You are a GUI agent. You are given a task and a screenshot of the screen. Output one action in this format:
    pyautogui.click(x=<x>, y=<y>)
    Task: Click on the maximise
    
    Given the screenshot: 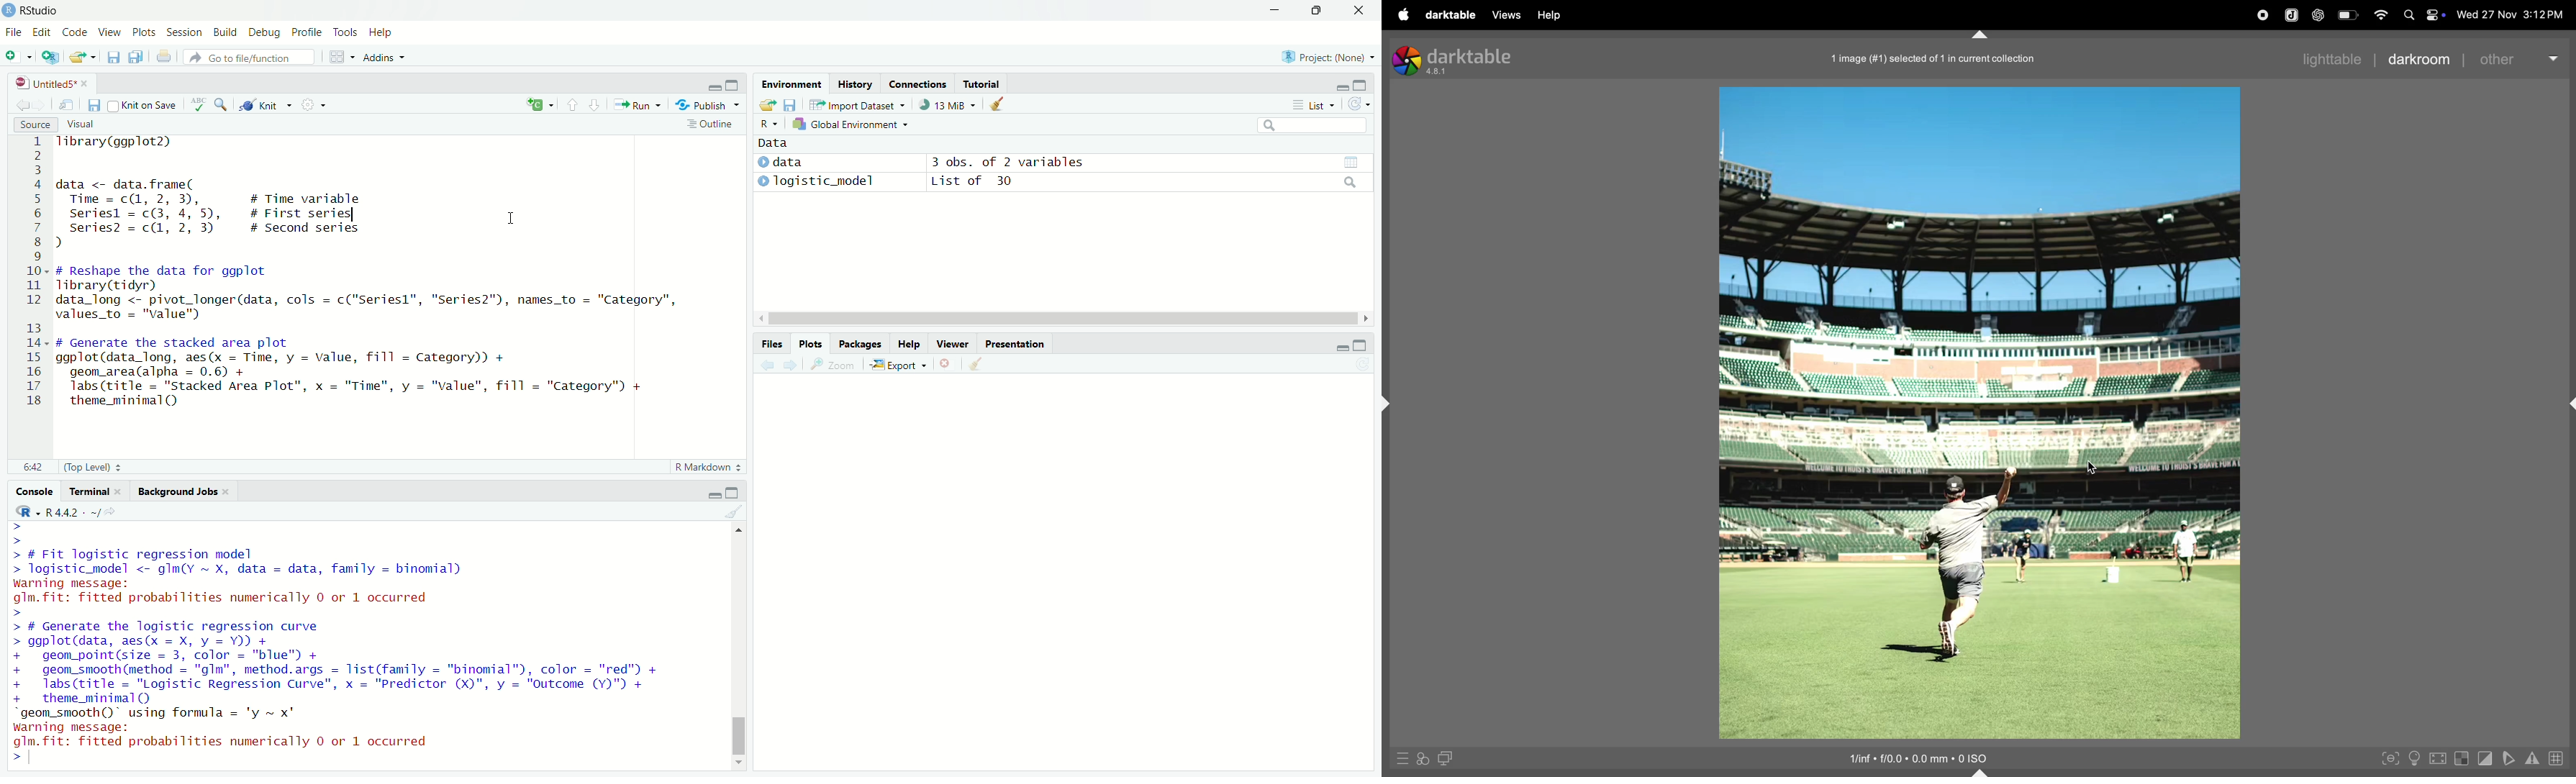 What is the action you would take?
    pyautogui.click(x=1322, y=12)
    